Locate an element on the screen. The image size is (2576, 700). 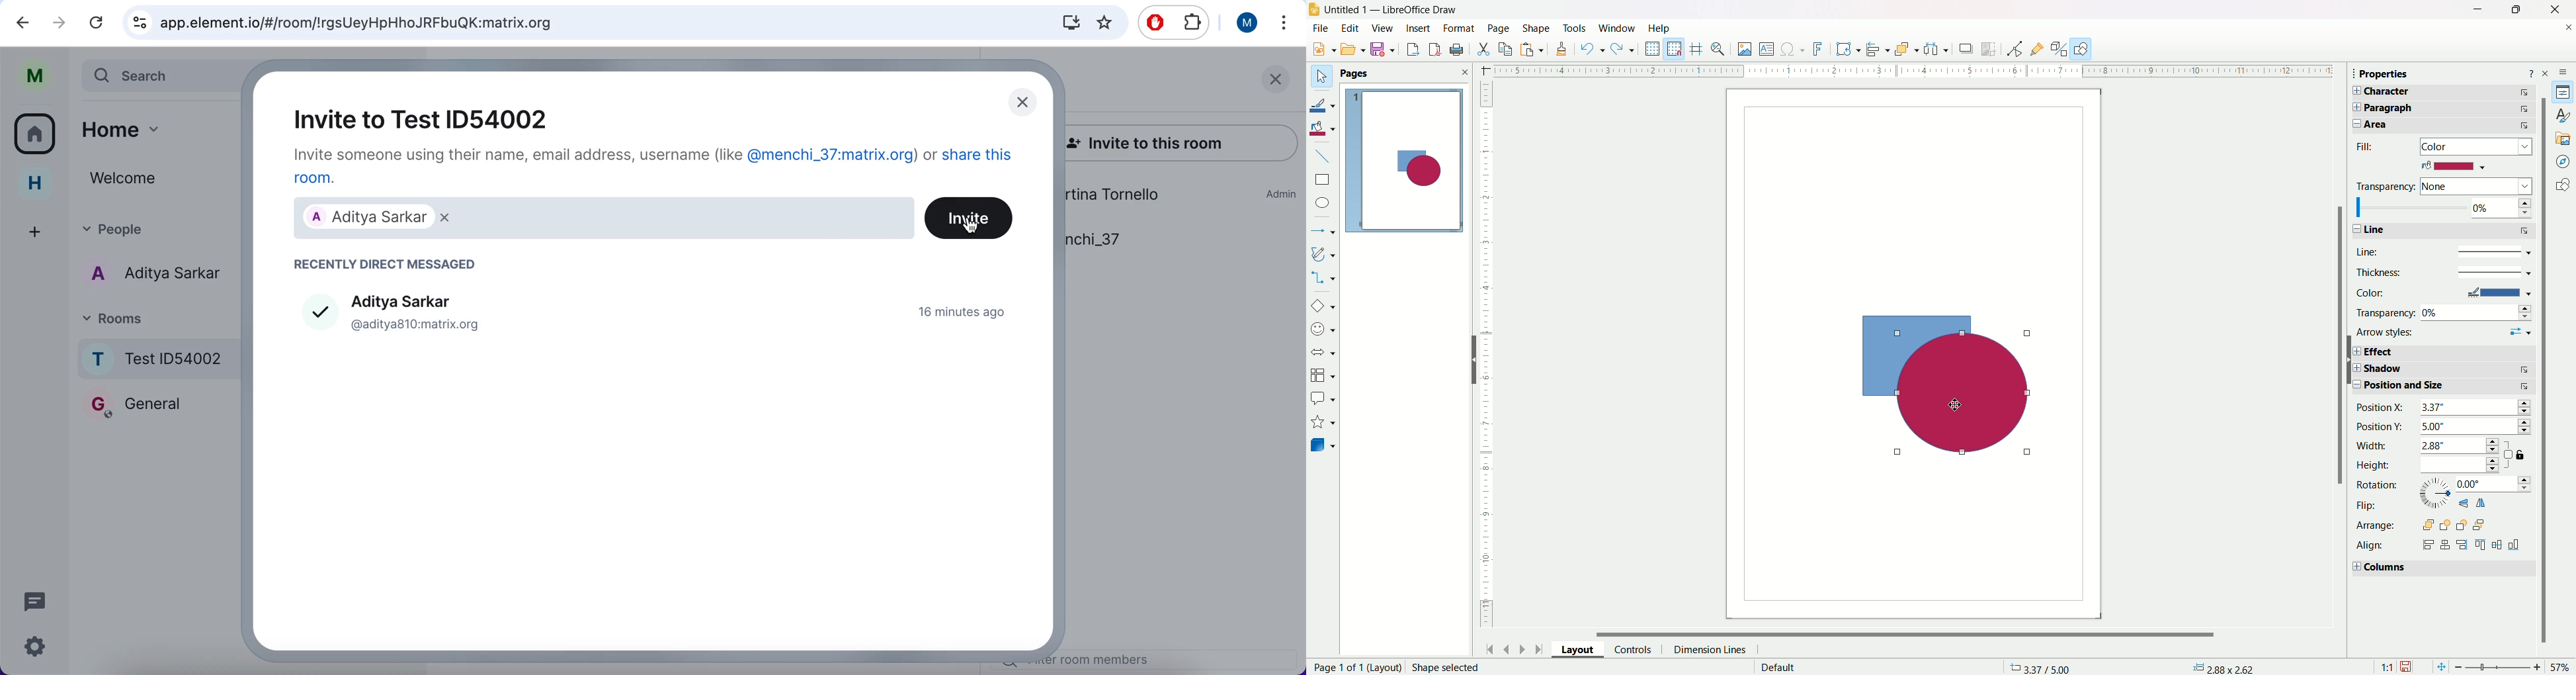
pages is located at coordinates (1405, 73).